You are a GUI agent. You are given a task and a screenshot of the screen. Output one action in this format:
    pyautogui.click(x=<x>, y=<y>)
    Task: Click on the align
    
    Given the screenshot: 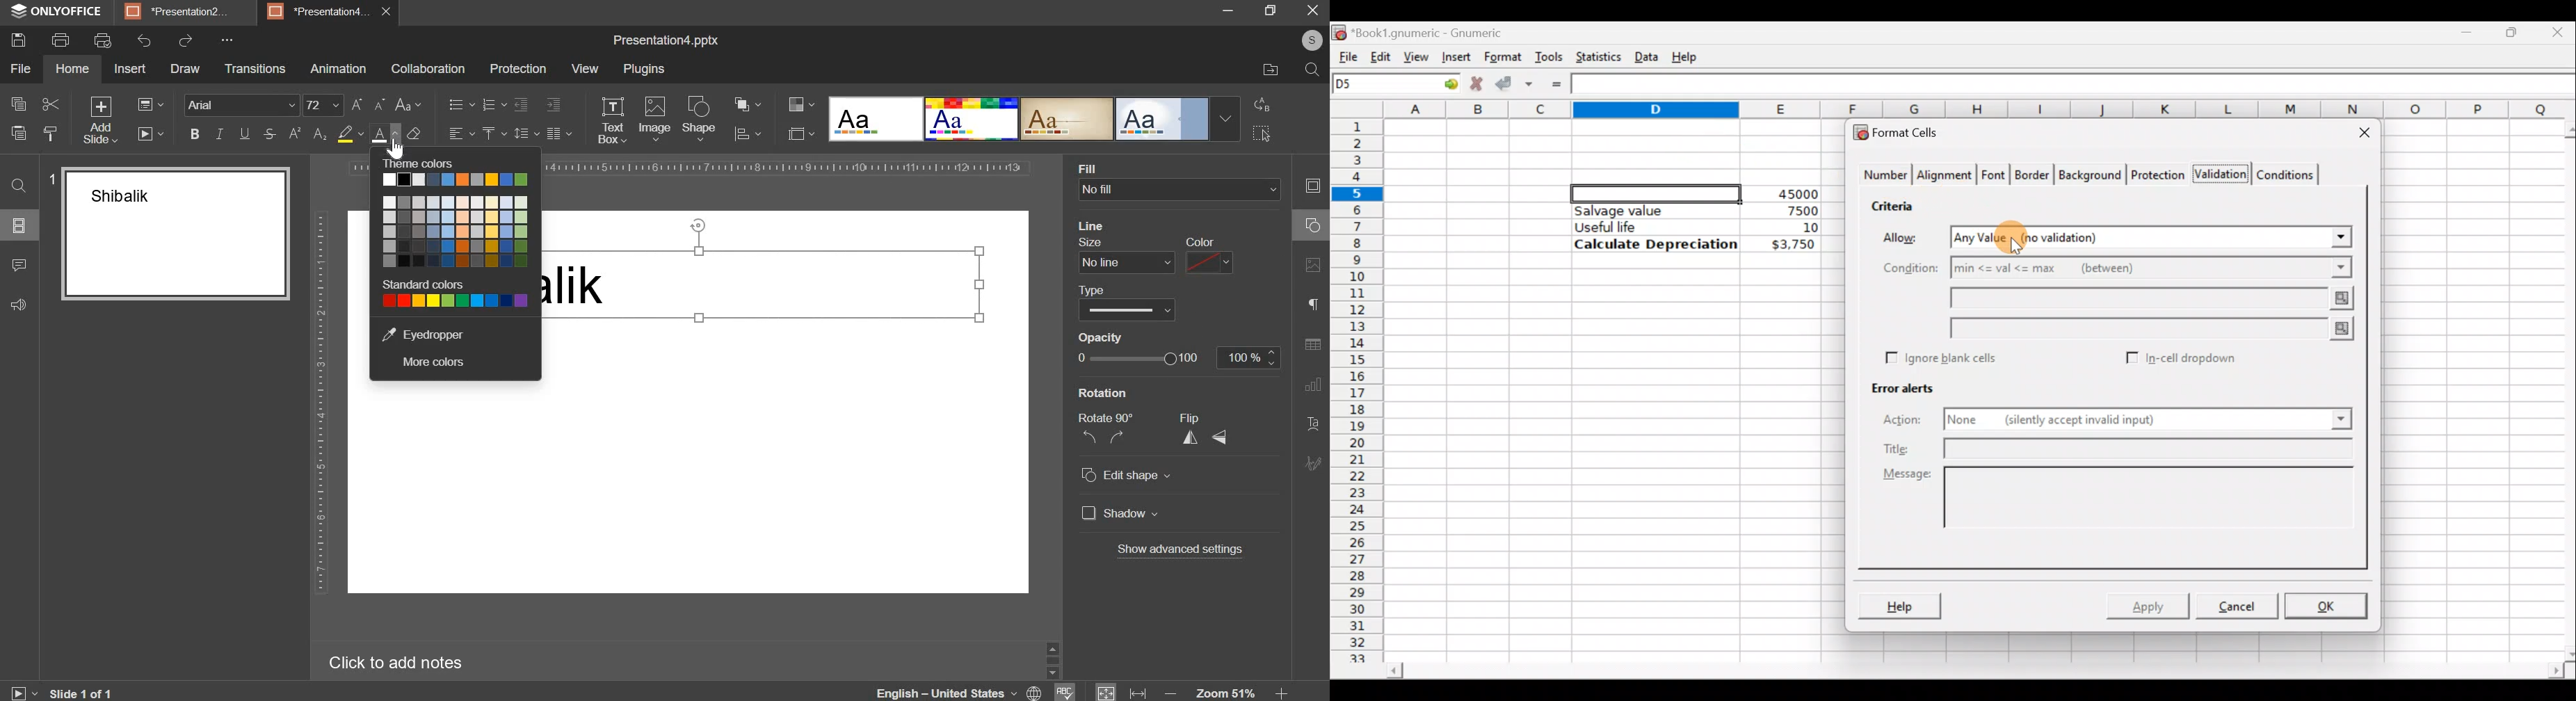 What is the action you would take?
    pyautogui.click(x=746, y=136)
    